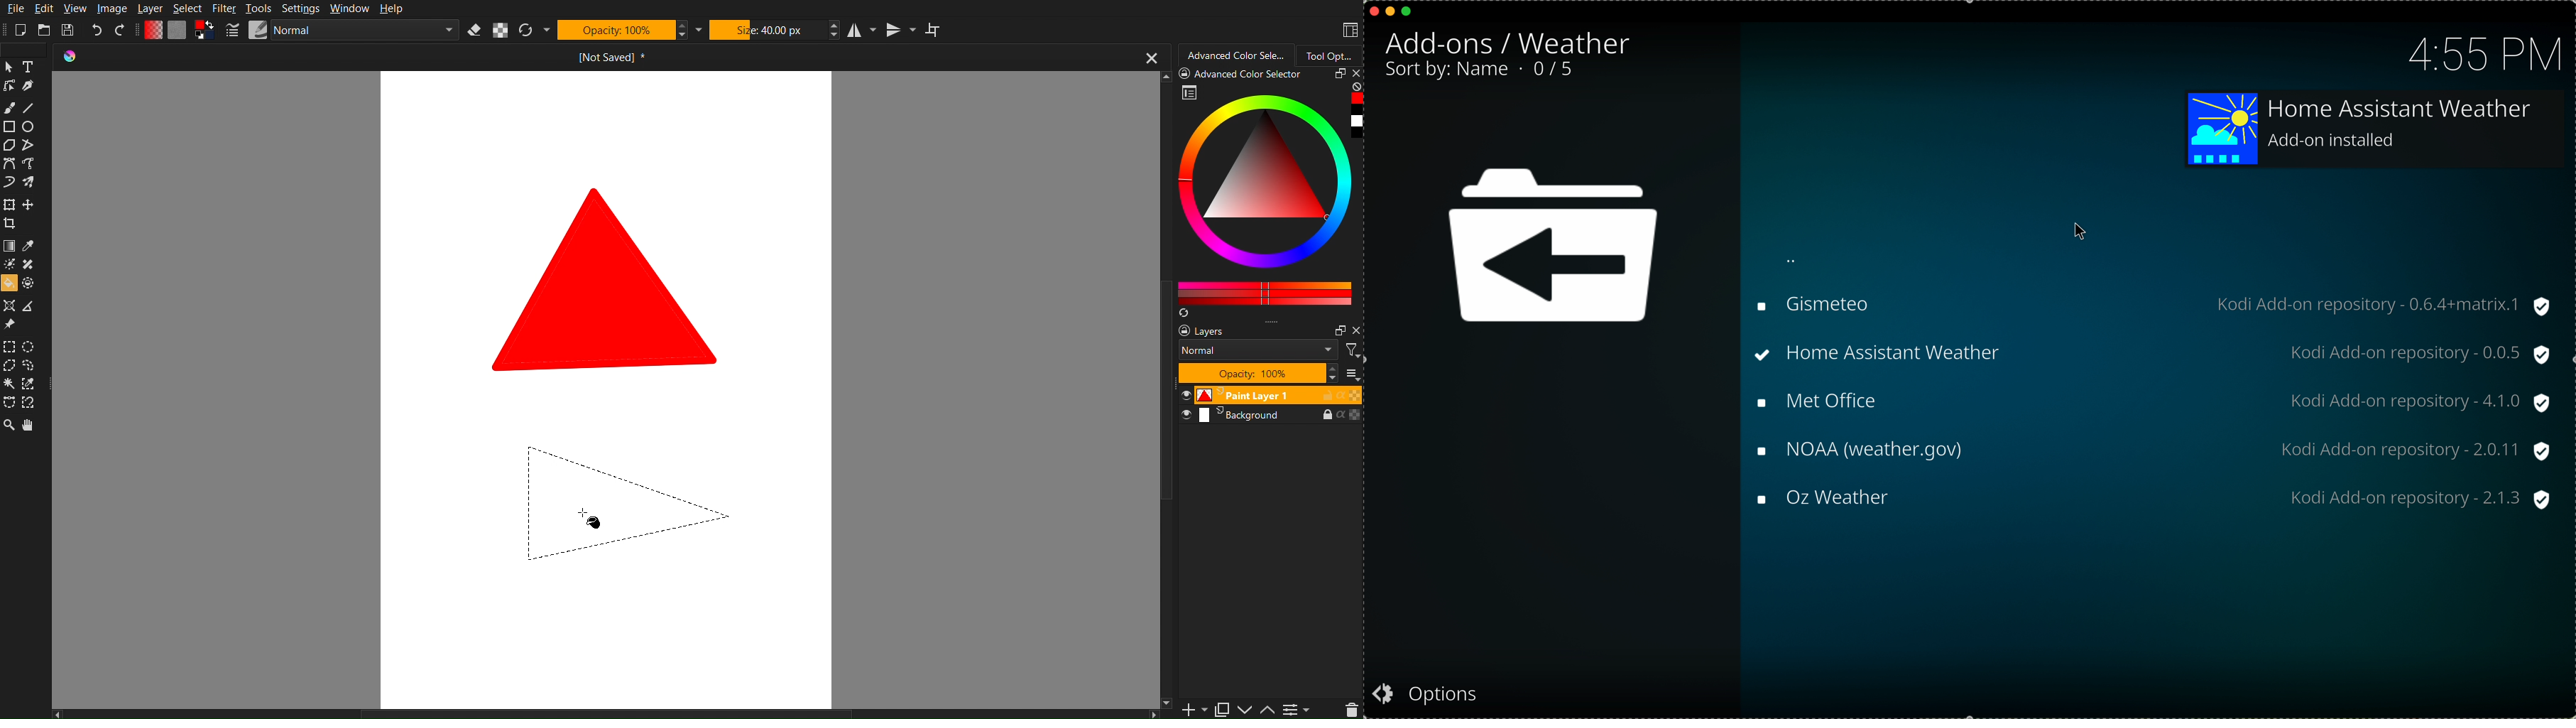  Describe the element at coordinates (78, 10) in the screenshot. I see `View` at that location.